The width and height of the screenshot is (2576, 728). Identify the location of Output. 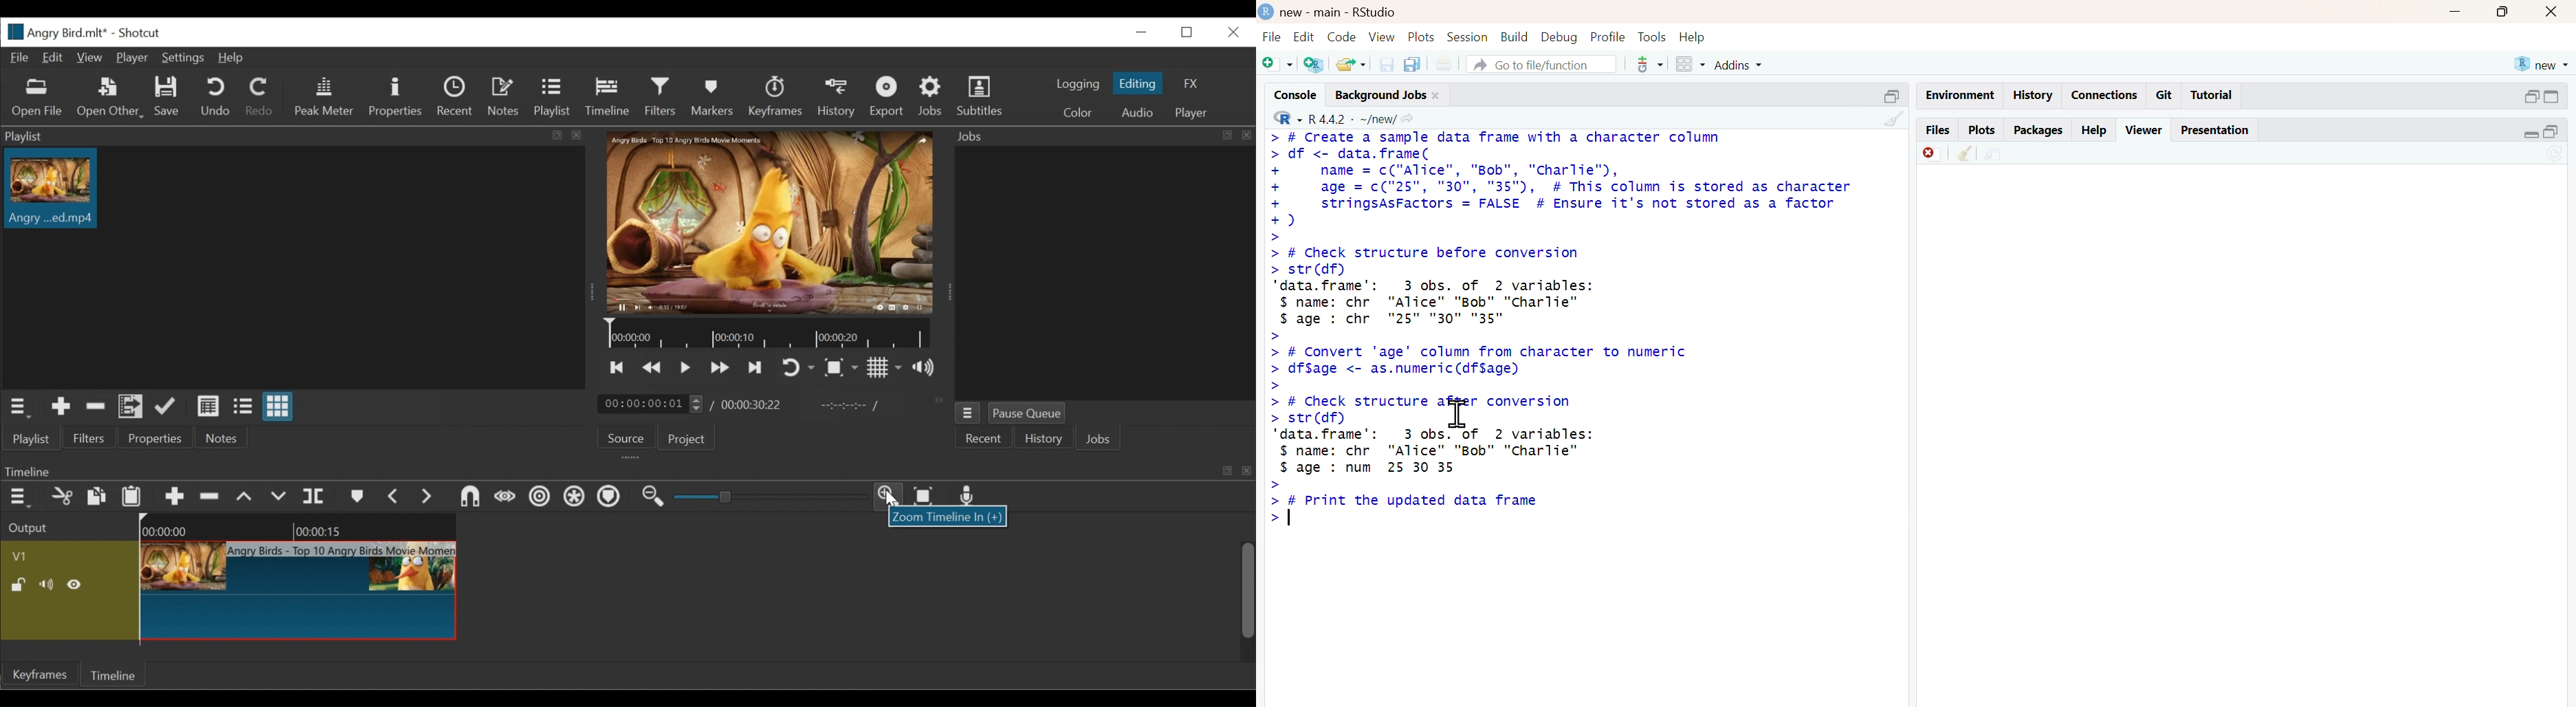
(34, 526).